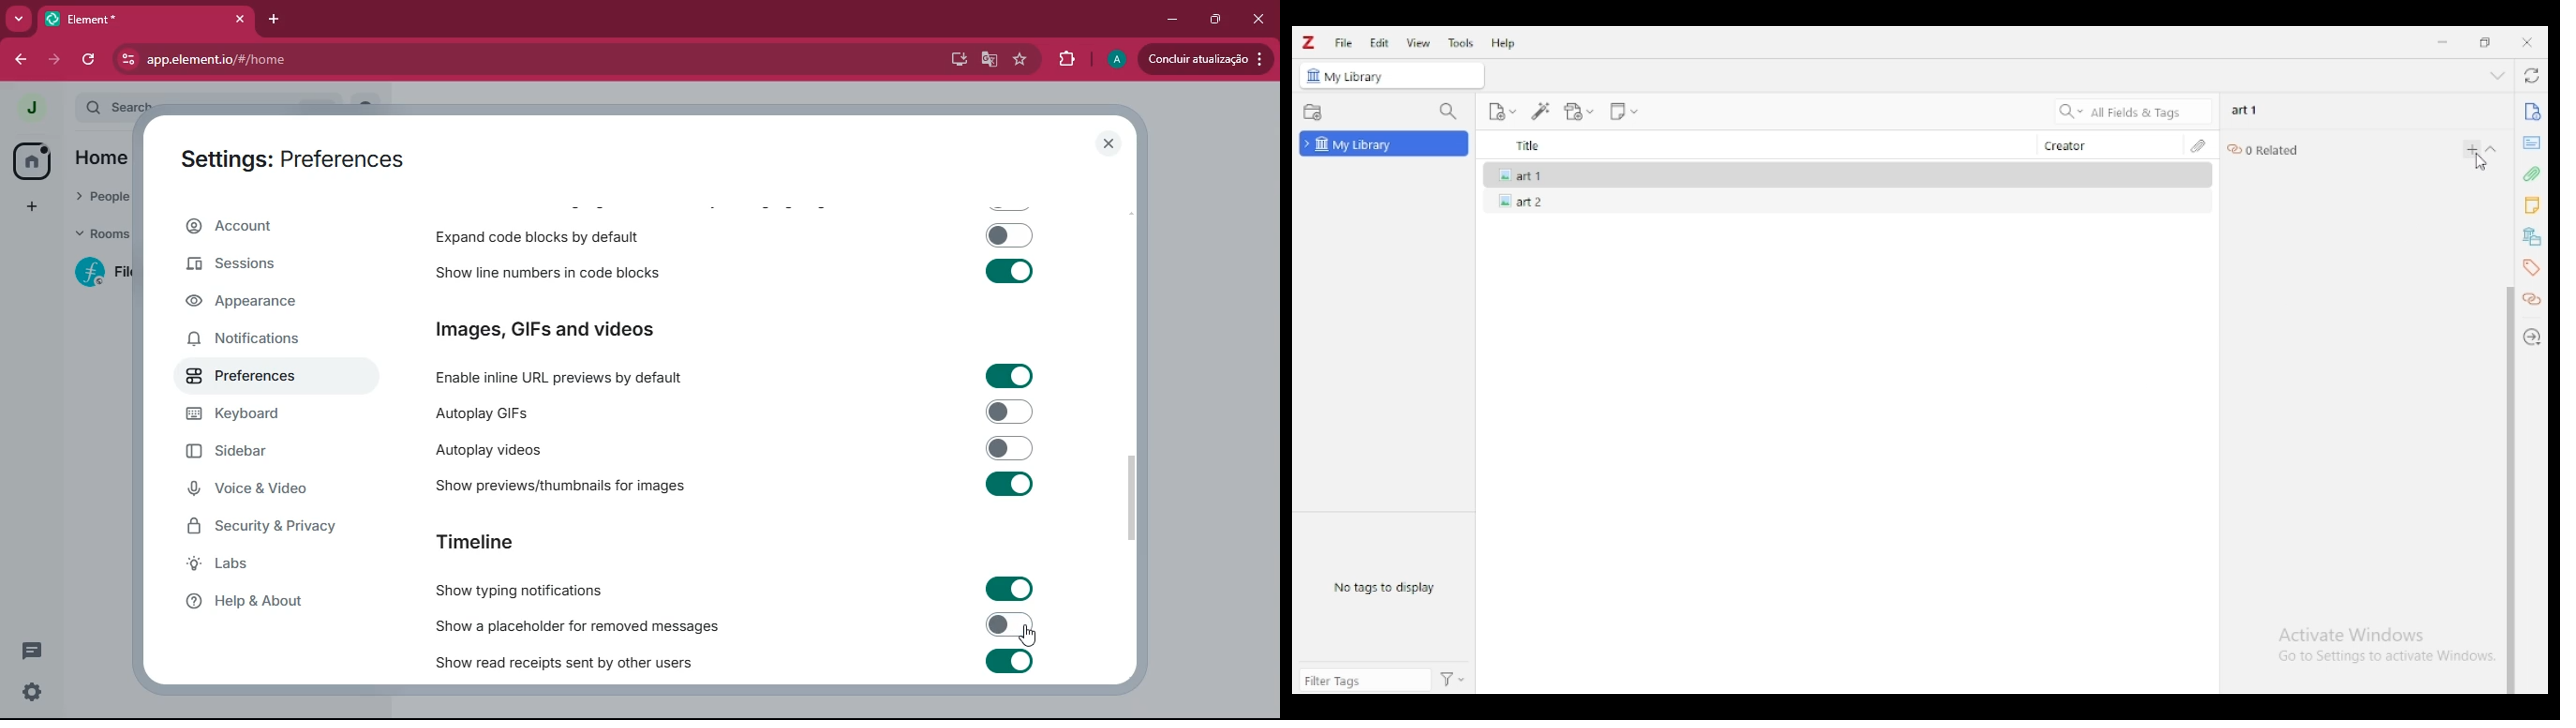 The width and height of the screenshot is (2576, 728). What do you see at coordinates (546, 271) in the screenshot?
I see `show line numbers in code blocks` at bounding box center [546, 271].